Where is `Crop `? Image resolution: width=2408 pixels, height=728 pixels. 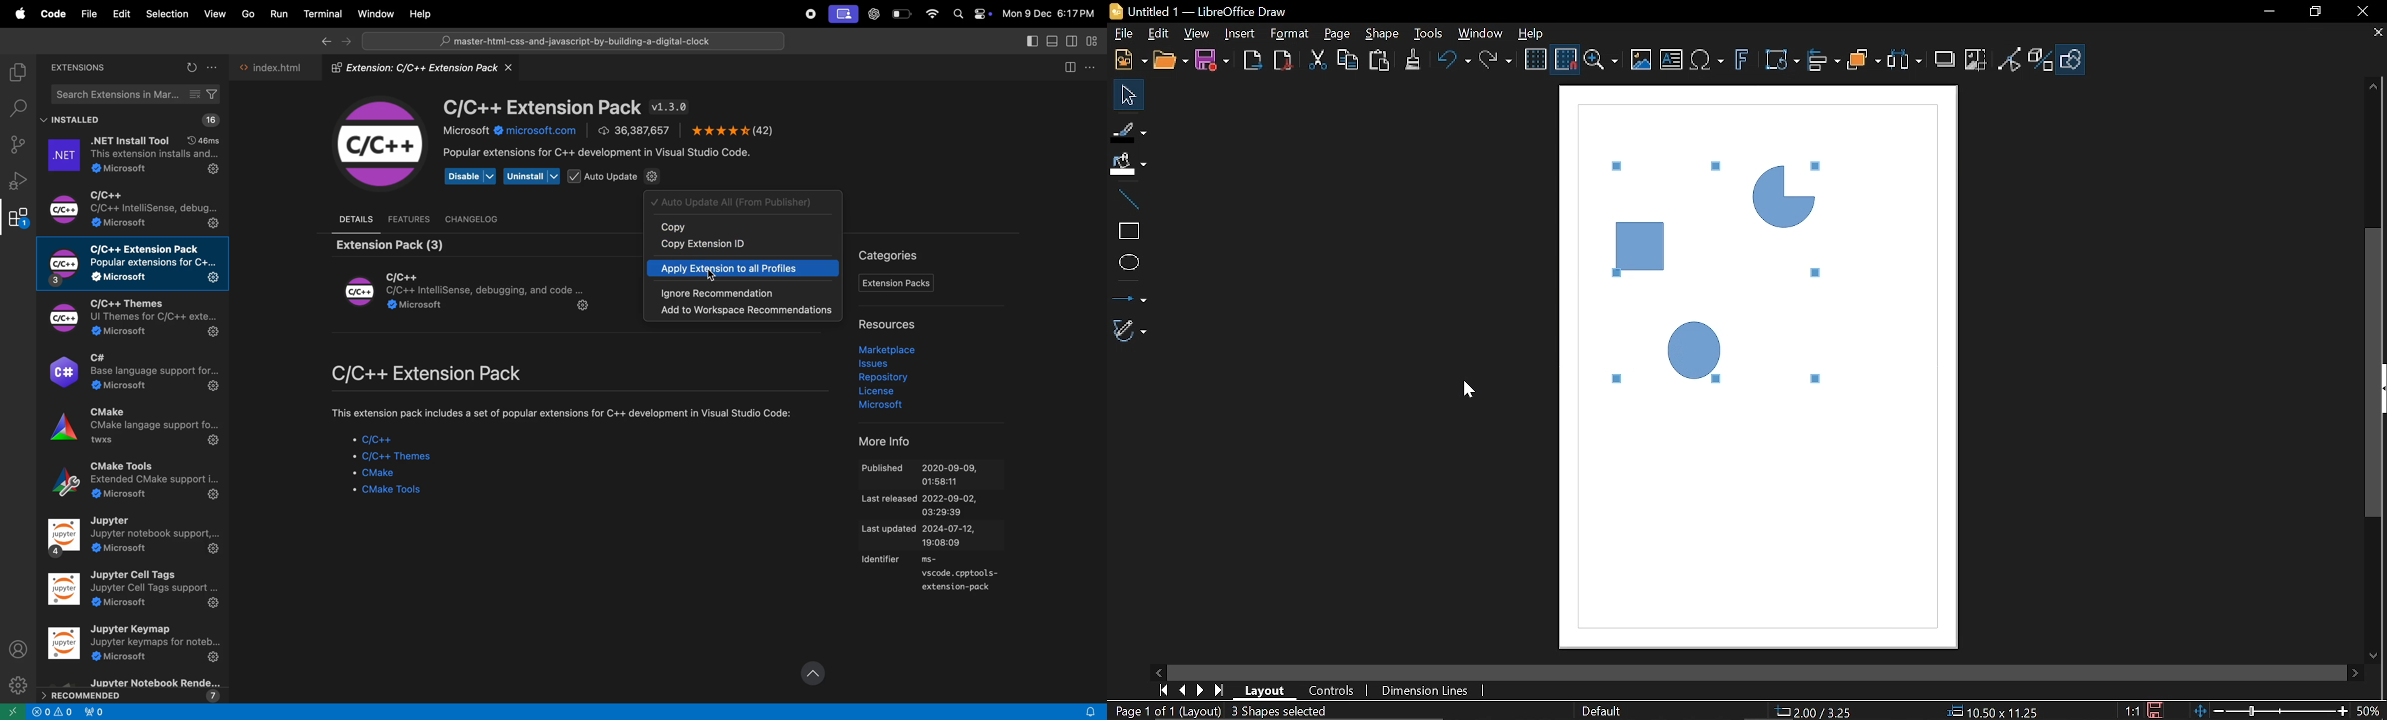 Crop  is located at coordinates (1976, 60).